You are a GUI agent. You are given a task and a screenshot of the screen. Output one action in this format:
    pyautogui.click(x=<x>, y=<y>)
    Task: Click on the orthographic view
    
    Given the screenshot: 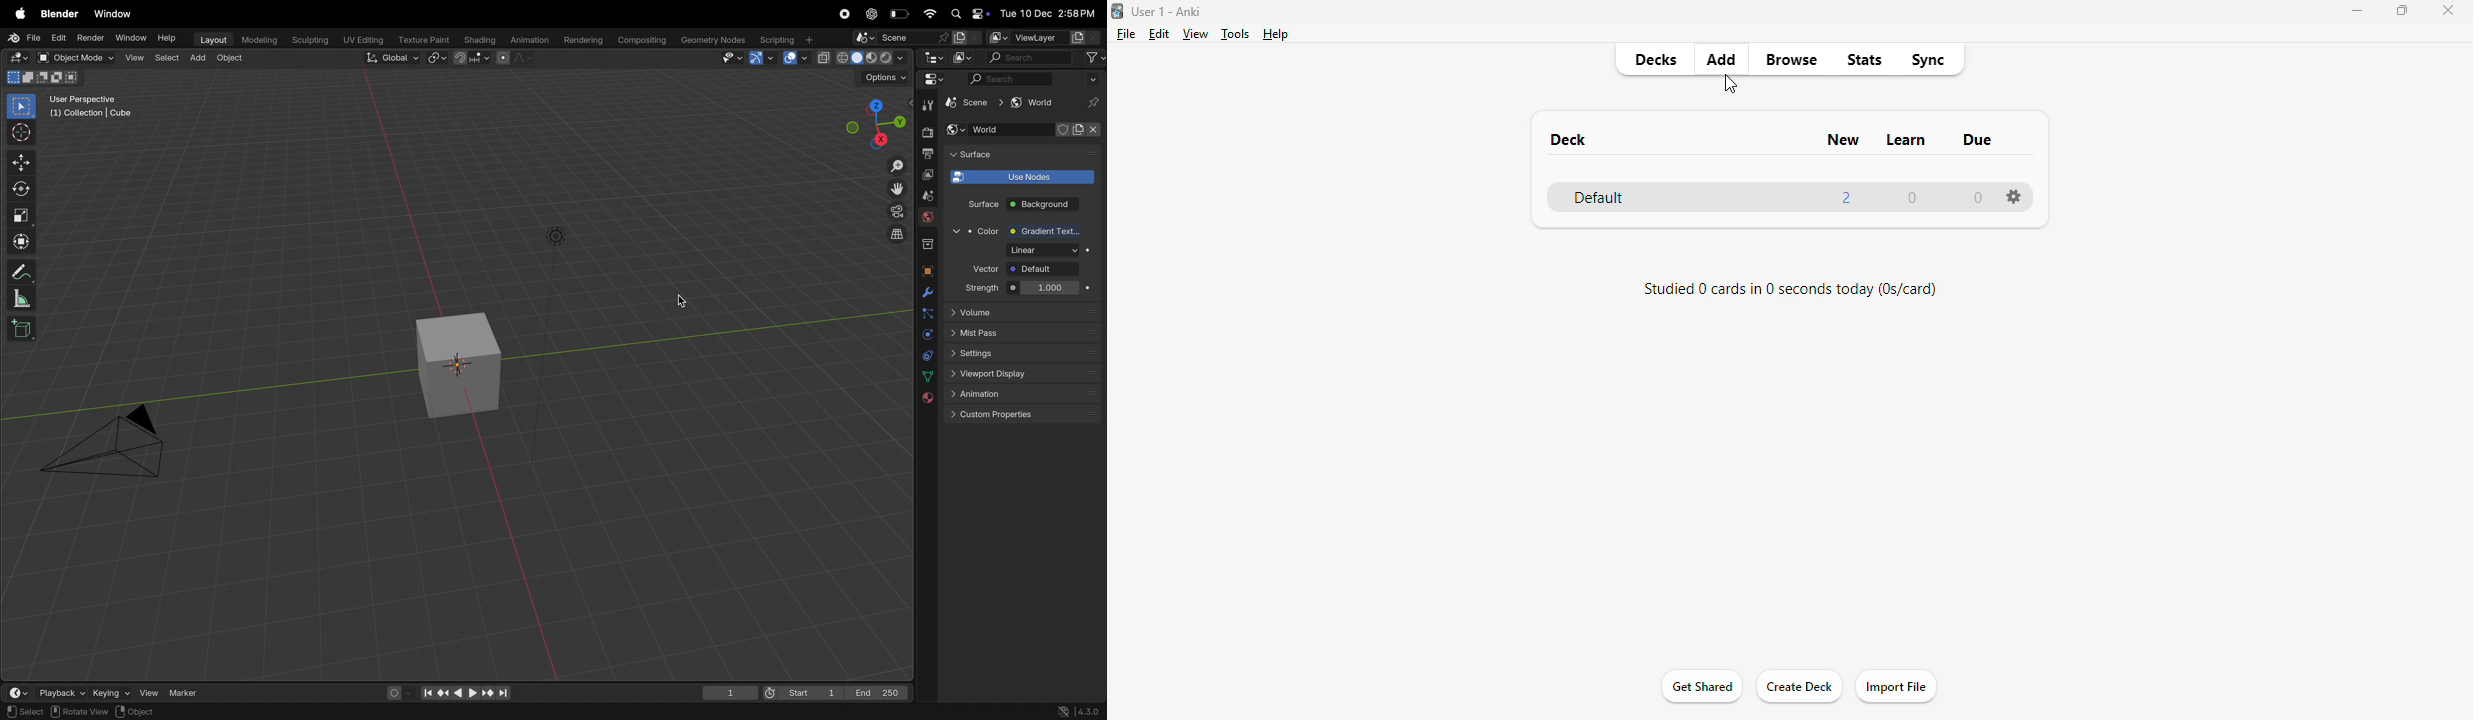 What is the action you would take?
    pyautogui.click(x=898, y=231)
    